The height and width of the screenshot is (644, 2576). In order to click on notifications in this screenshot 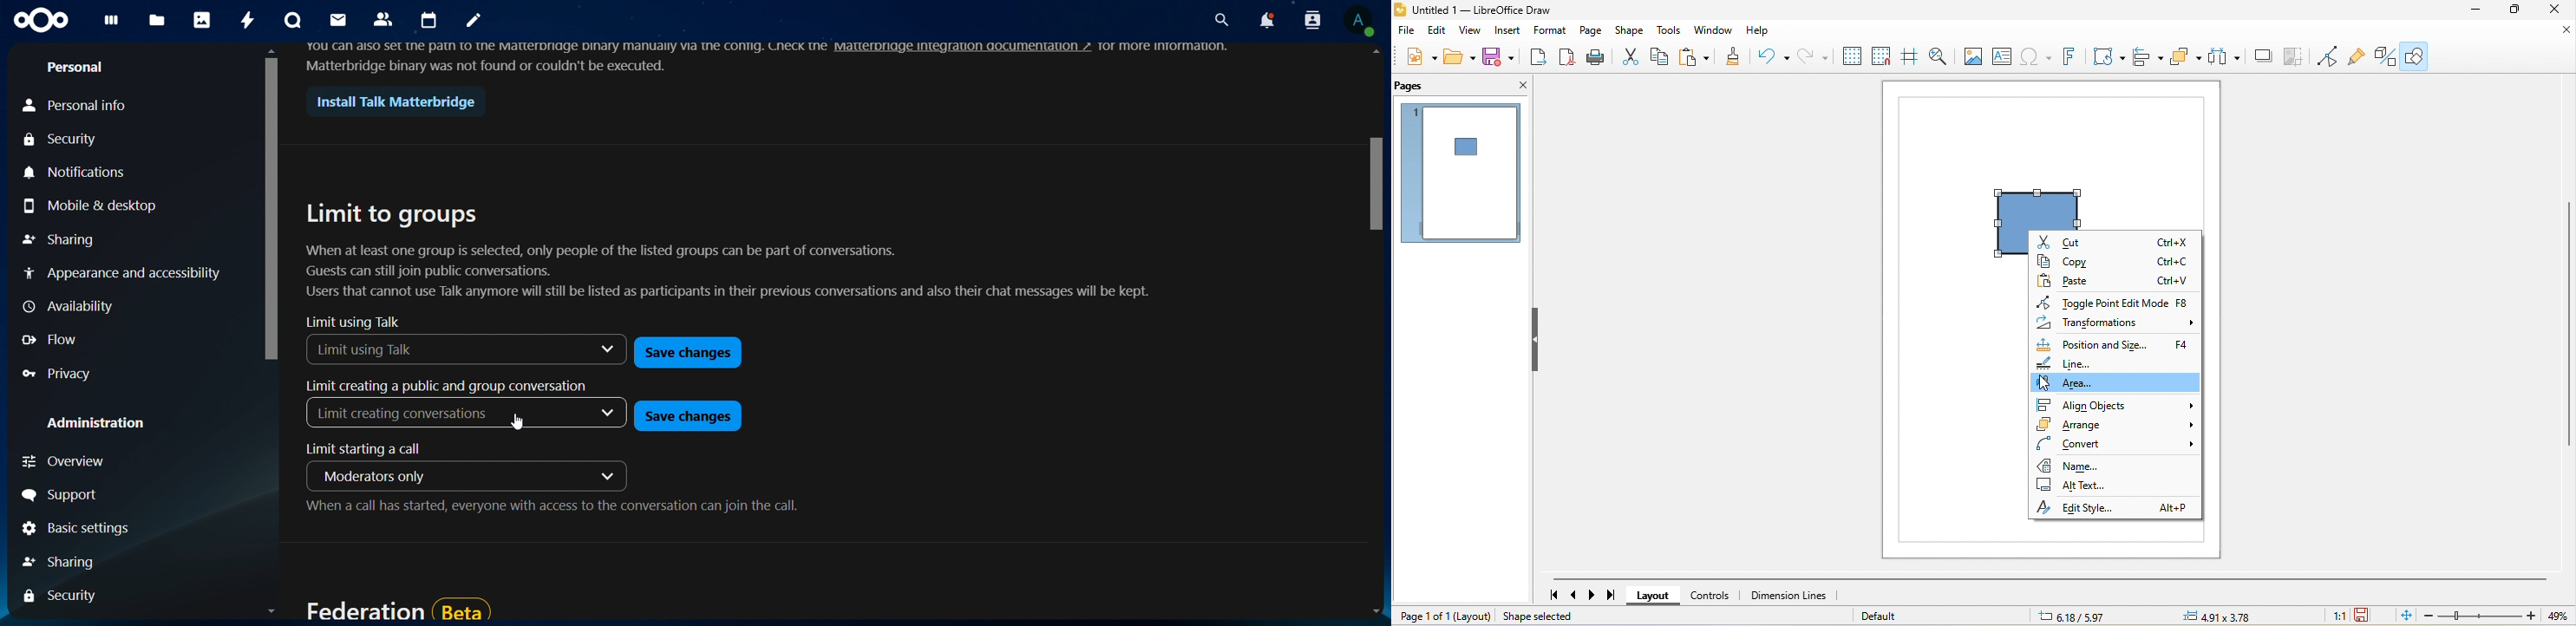, I will do `click(1267, 20)`.